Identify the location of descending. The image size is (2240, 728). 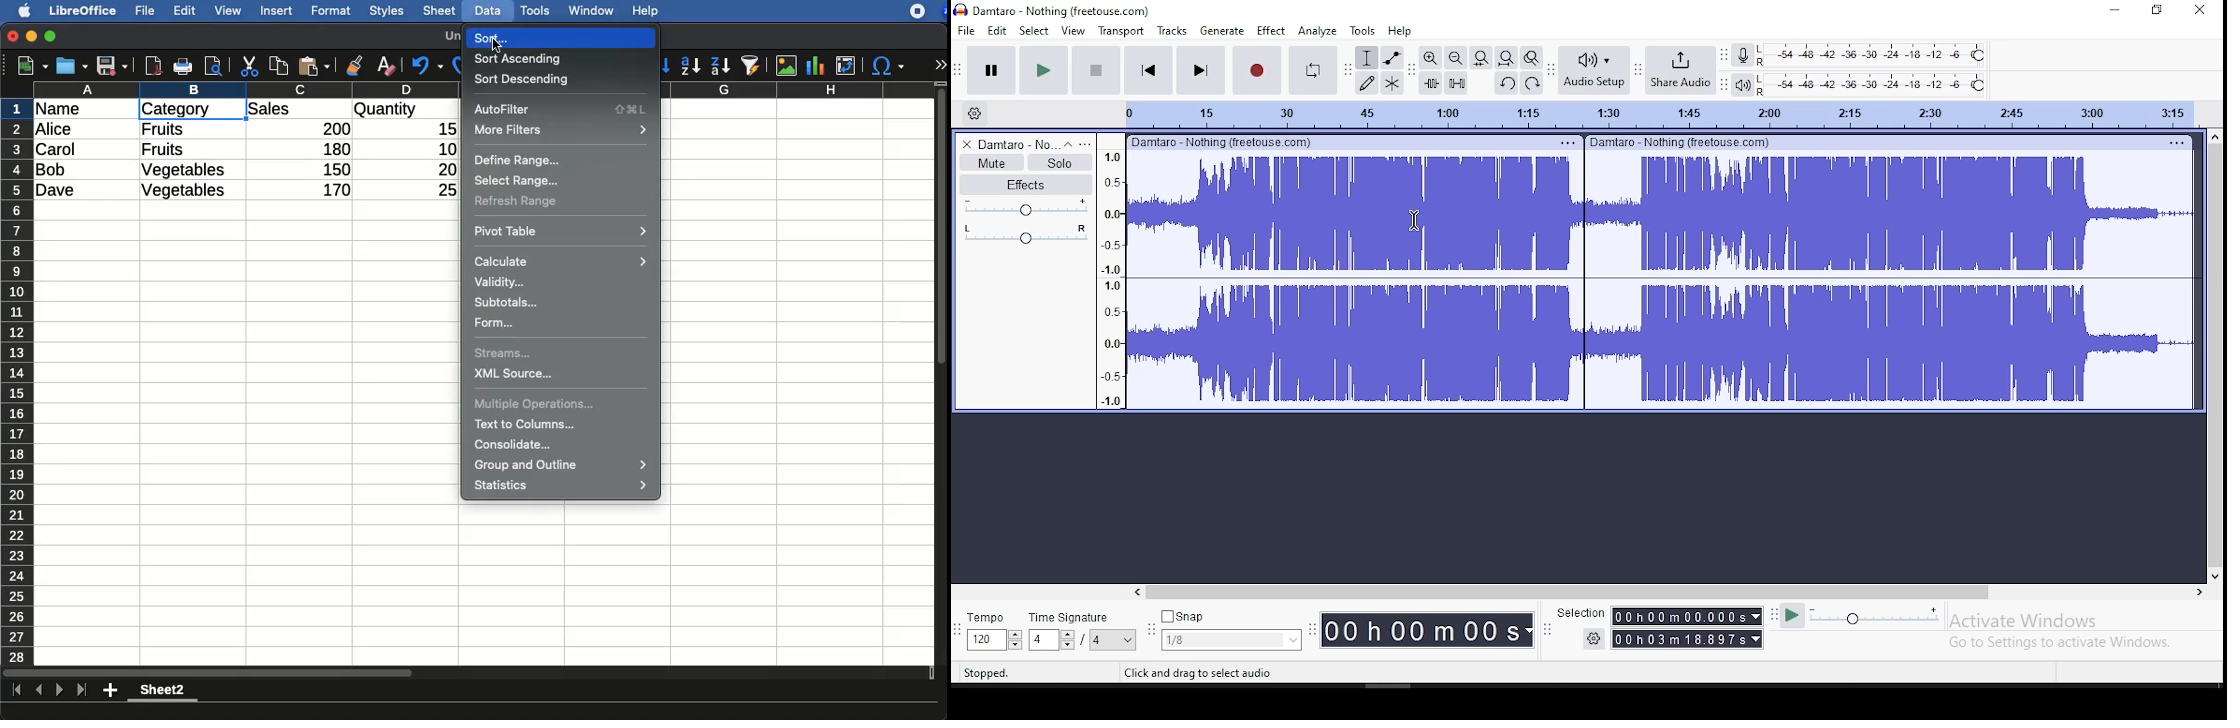
(721, 66).